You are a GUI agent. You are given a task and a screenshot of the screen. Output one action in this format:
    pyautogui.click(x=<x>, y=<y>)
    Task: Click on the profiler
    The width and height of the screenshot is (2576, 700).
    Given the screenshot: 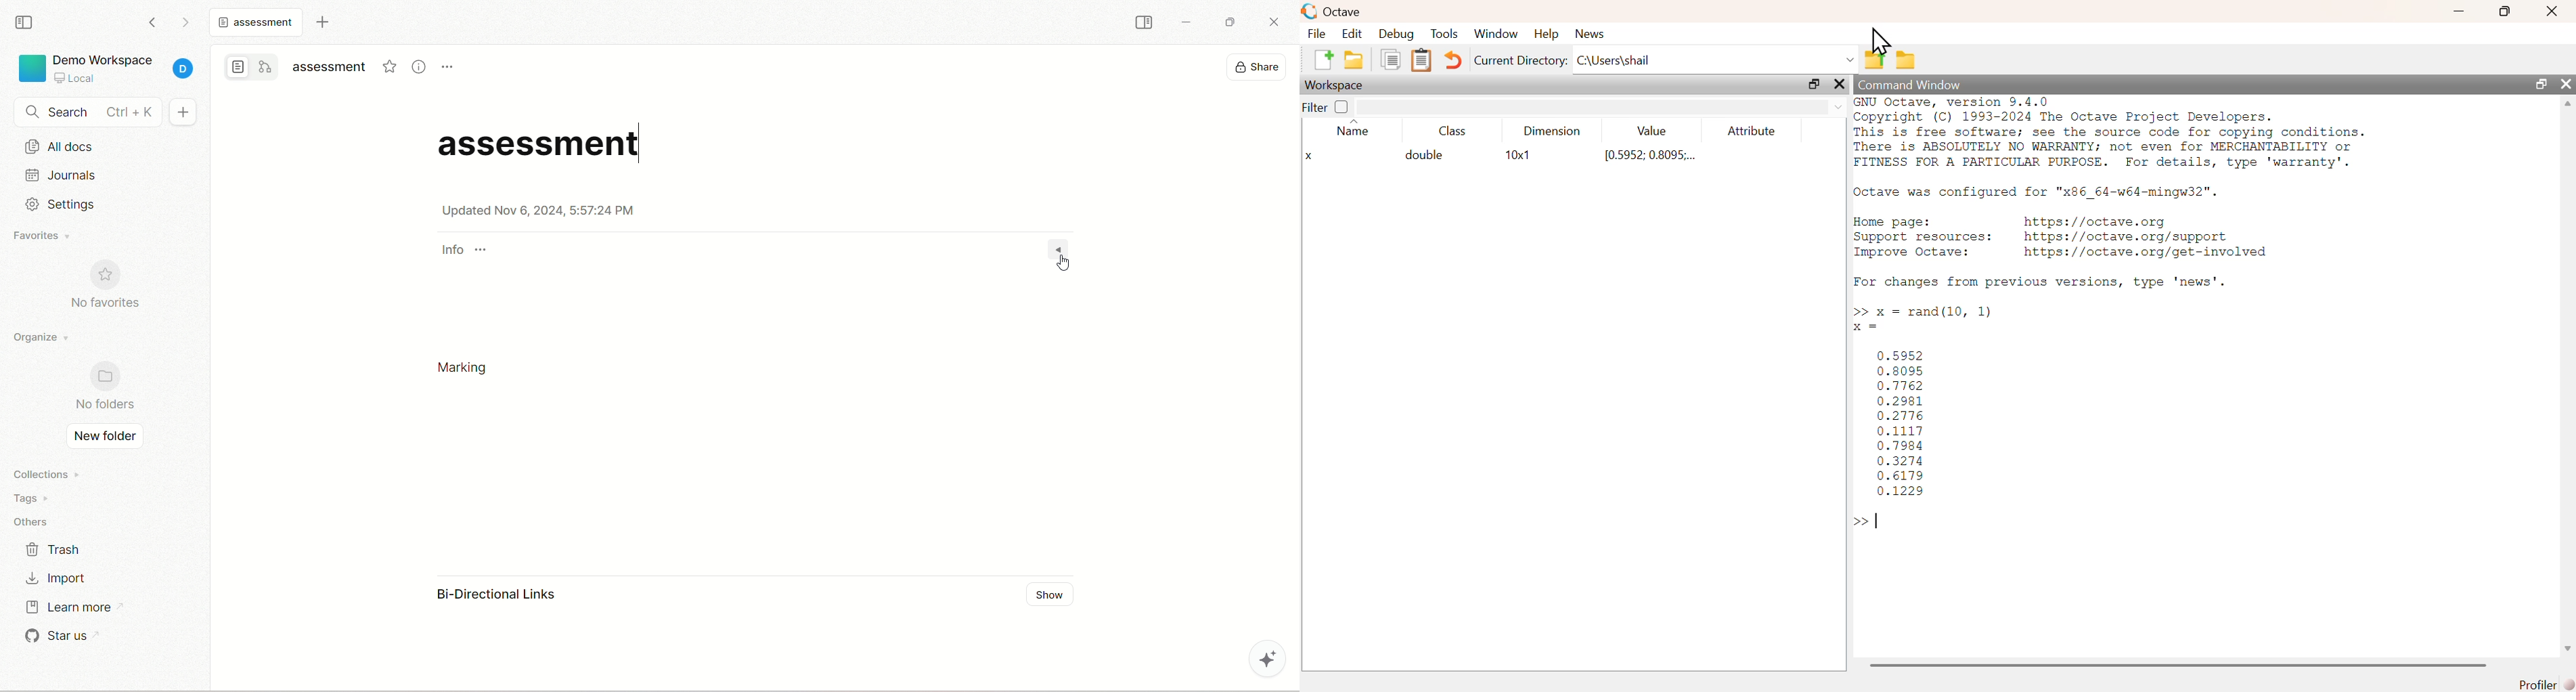 What is the action you would take?
    pyautogui.click(x=2544, y=685)
    